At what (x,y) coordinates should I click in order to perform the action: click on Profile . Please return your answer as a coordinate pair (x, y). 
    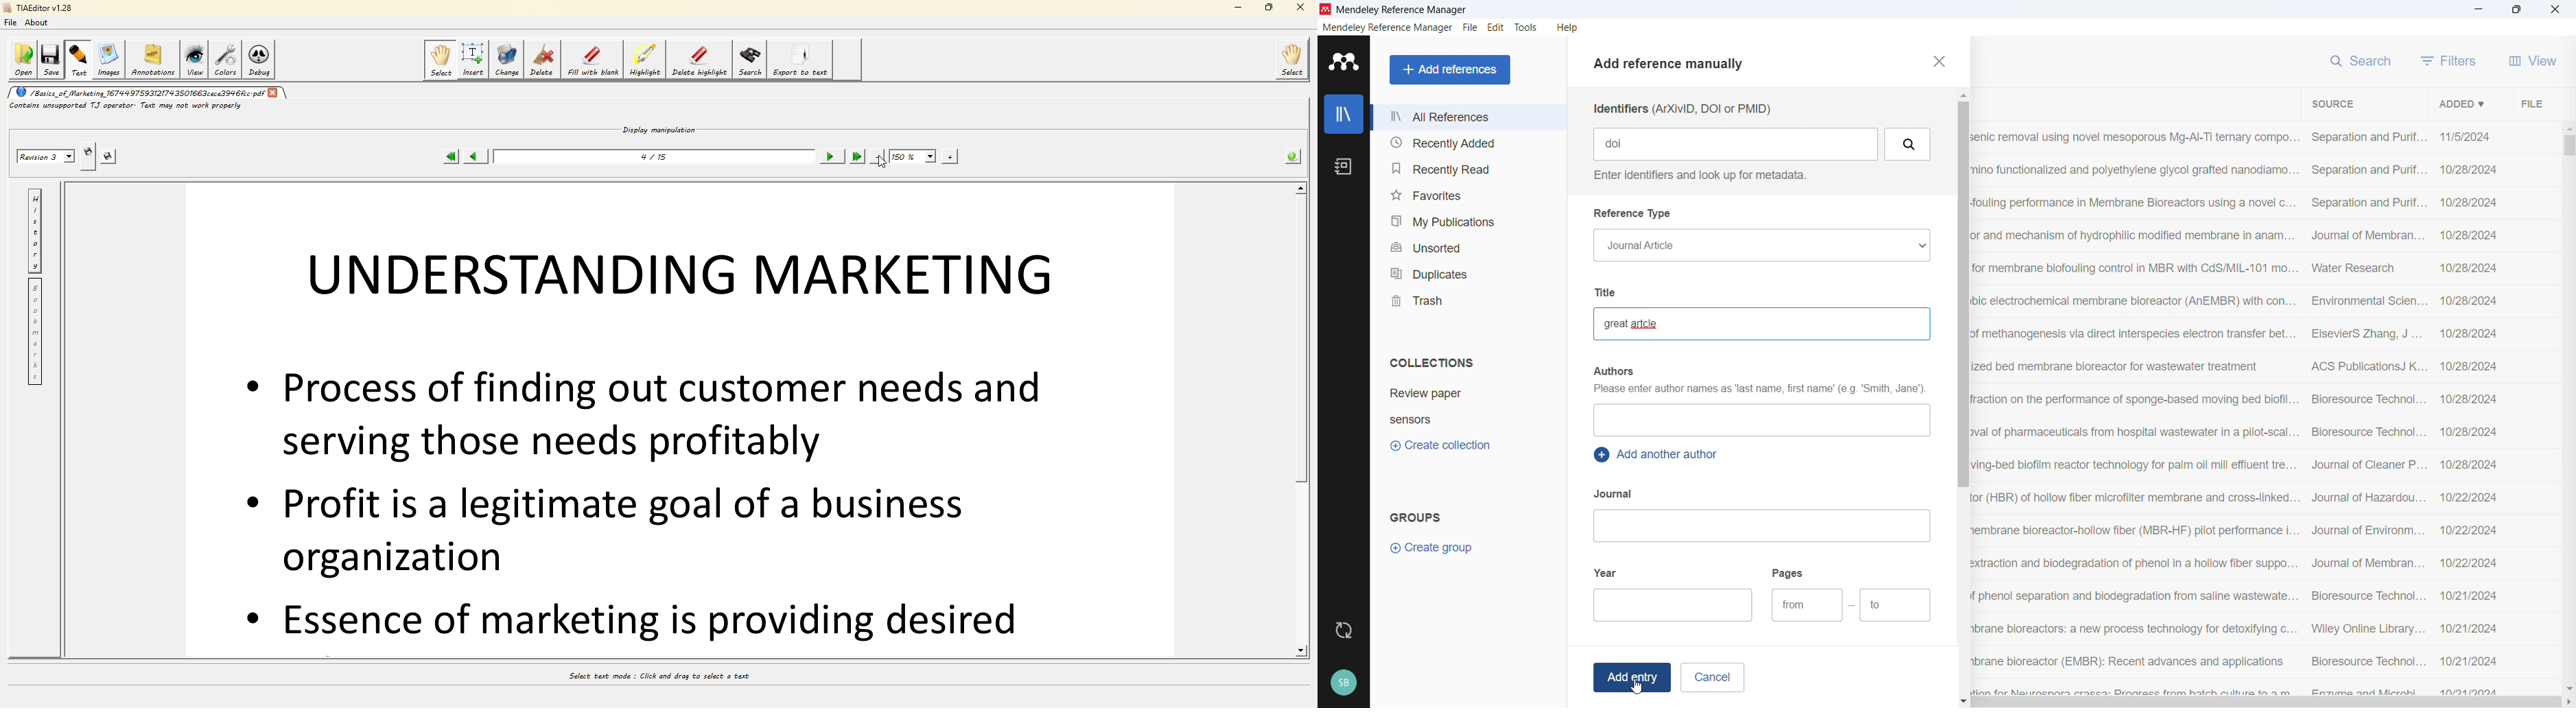
    Looking at the image, I should click on (1343, 683).